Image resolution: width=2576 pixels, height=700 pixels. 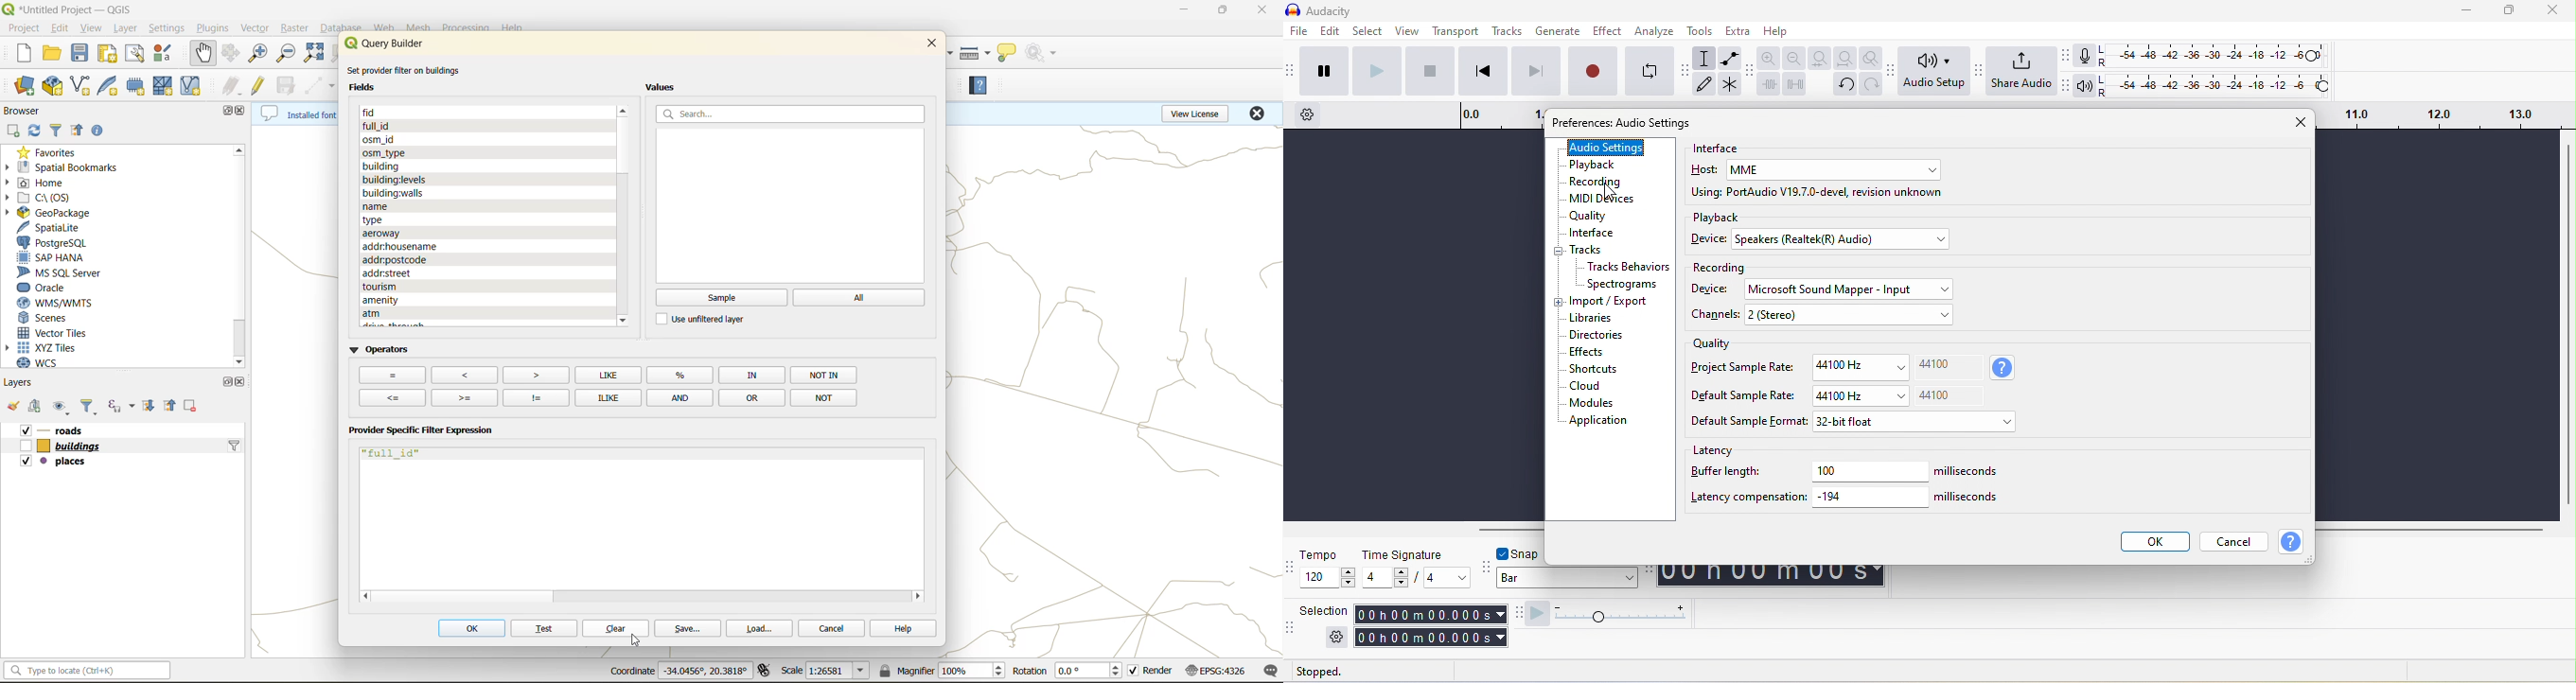 What do you see at coordinates (1330, 30) in the screenshot?
I see `edit` at bounding box center [1330, 30].